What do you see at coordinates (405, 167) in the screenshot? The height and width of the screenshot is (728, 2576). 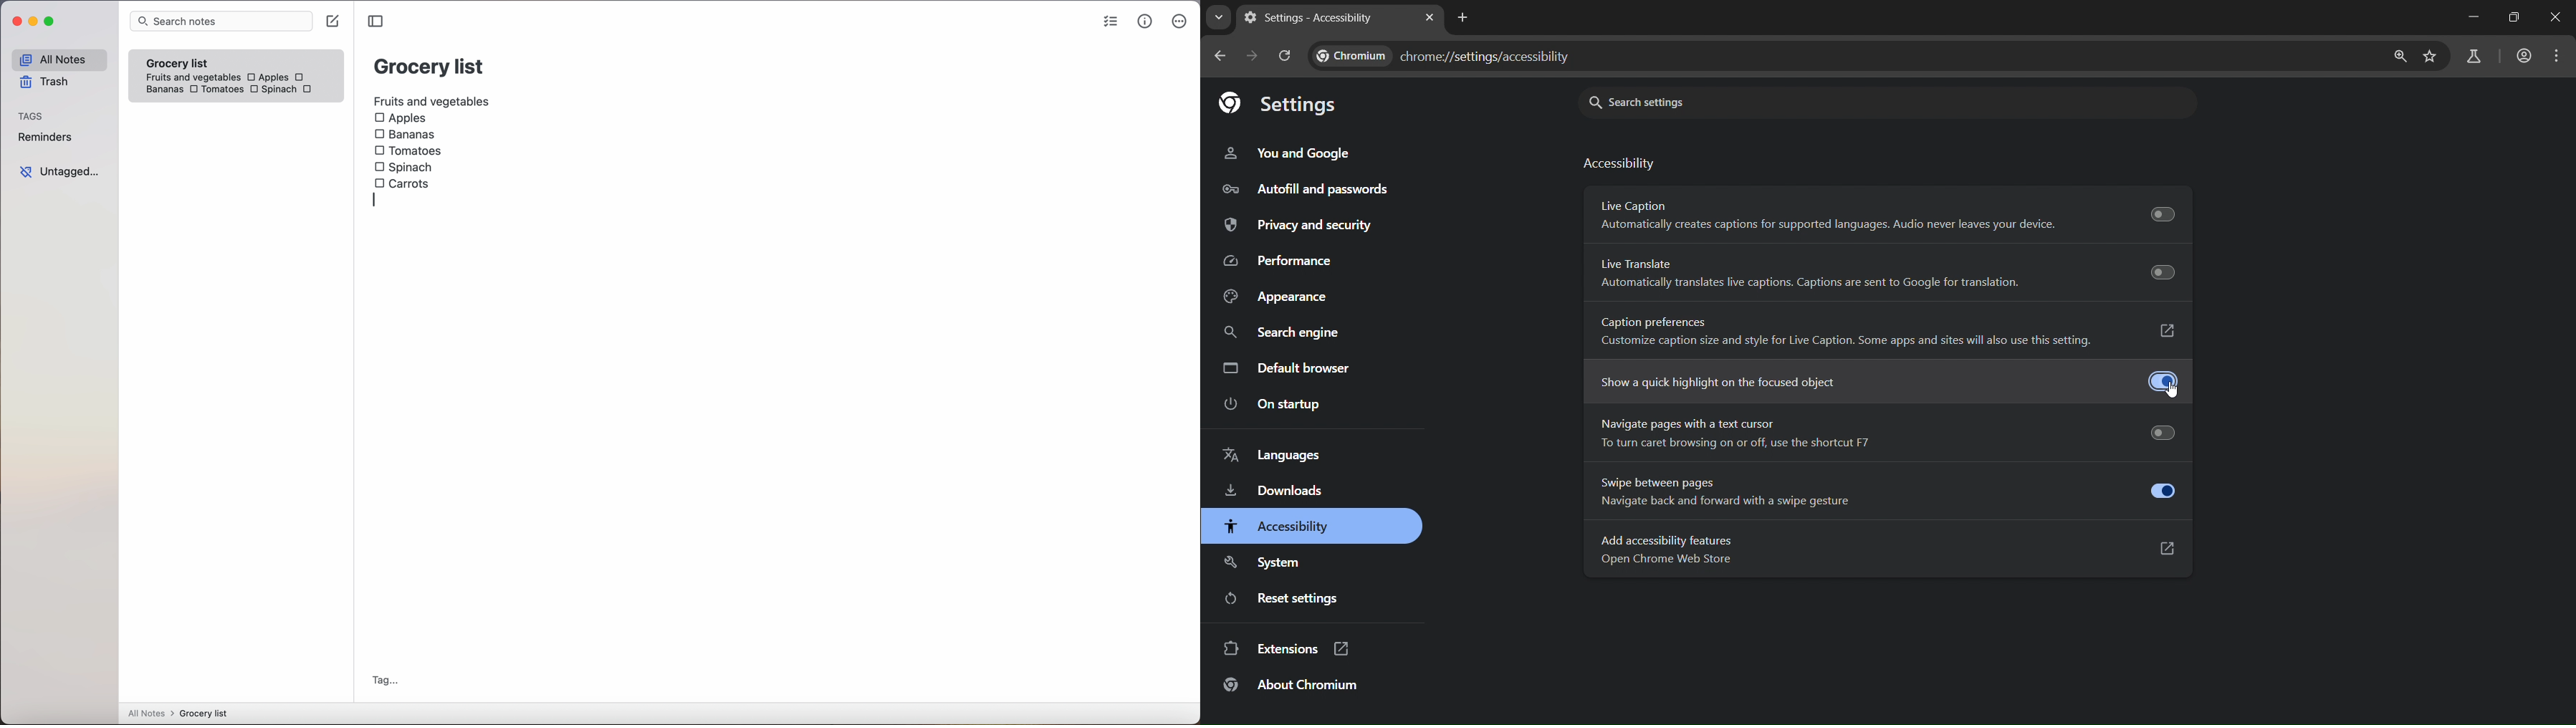 I see `Spinach checkbox` at bounding box center [405, 167].